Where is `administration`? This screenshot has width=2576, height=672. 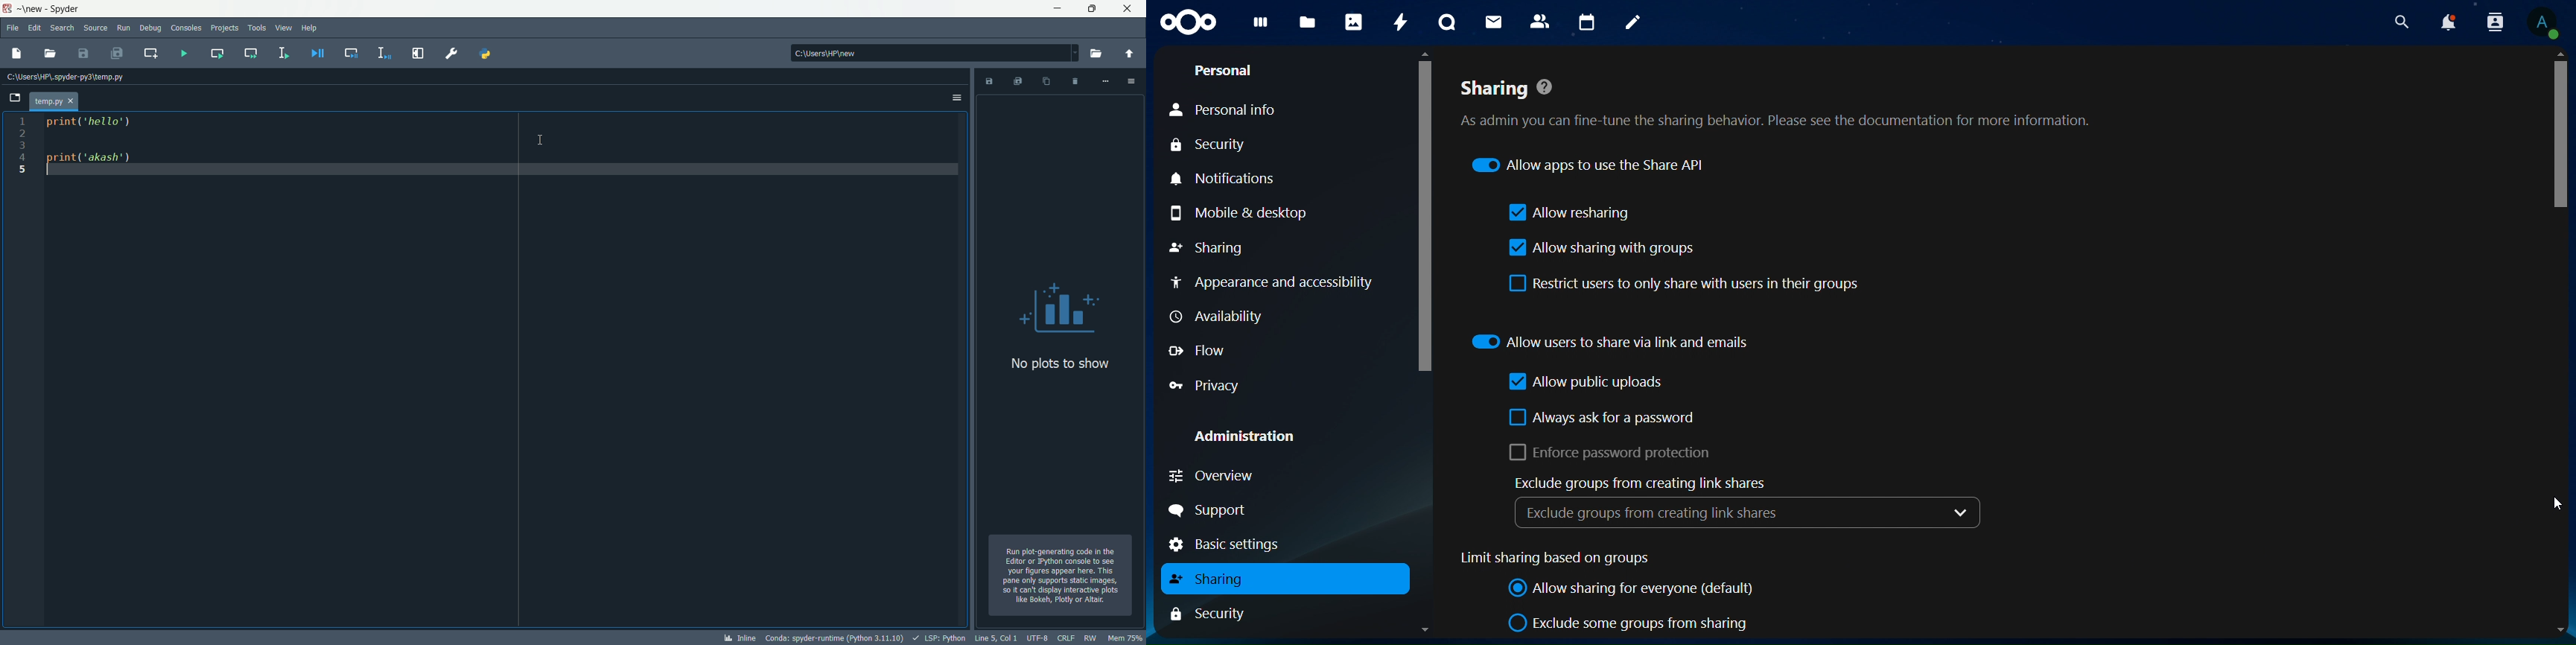
administration is located at coordinates (1243, 433).